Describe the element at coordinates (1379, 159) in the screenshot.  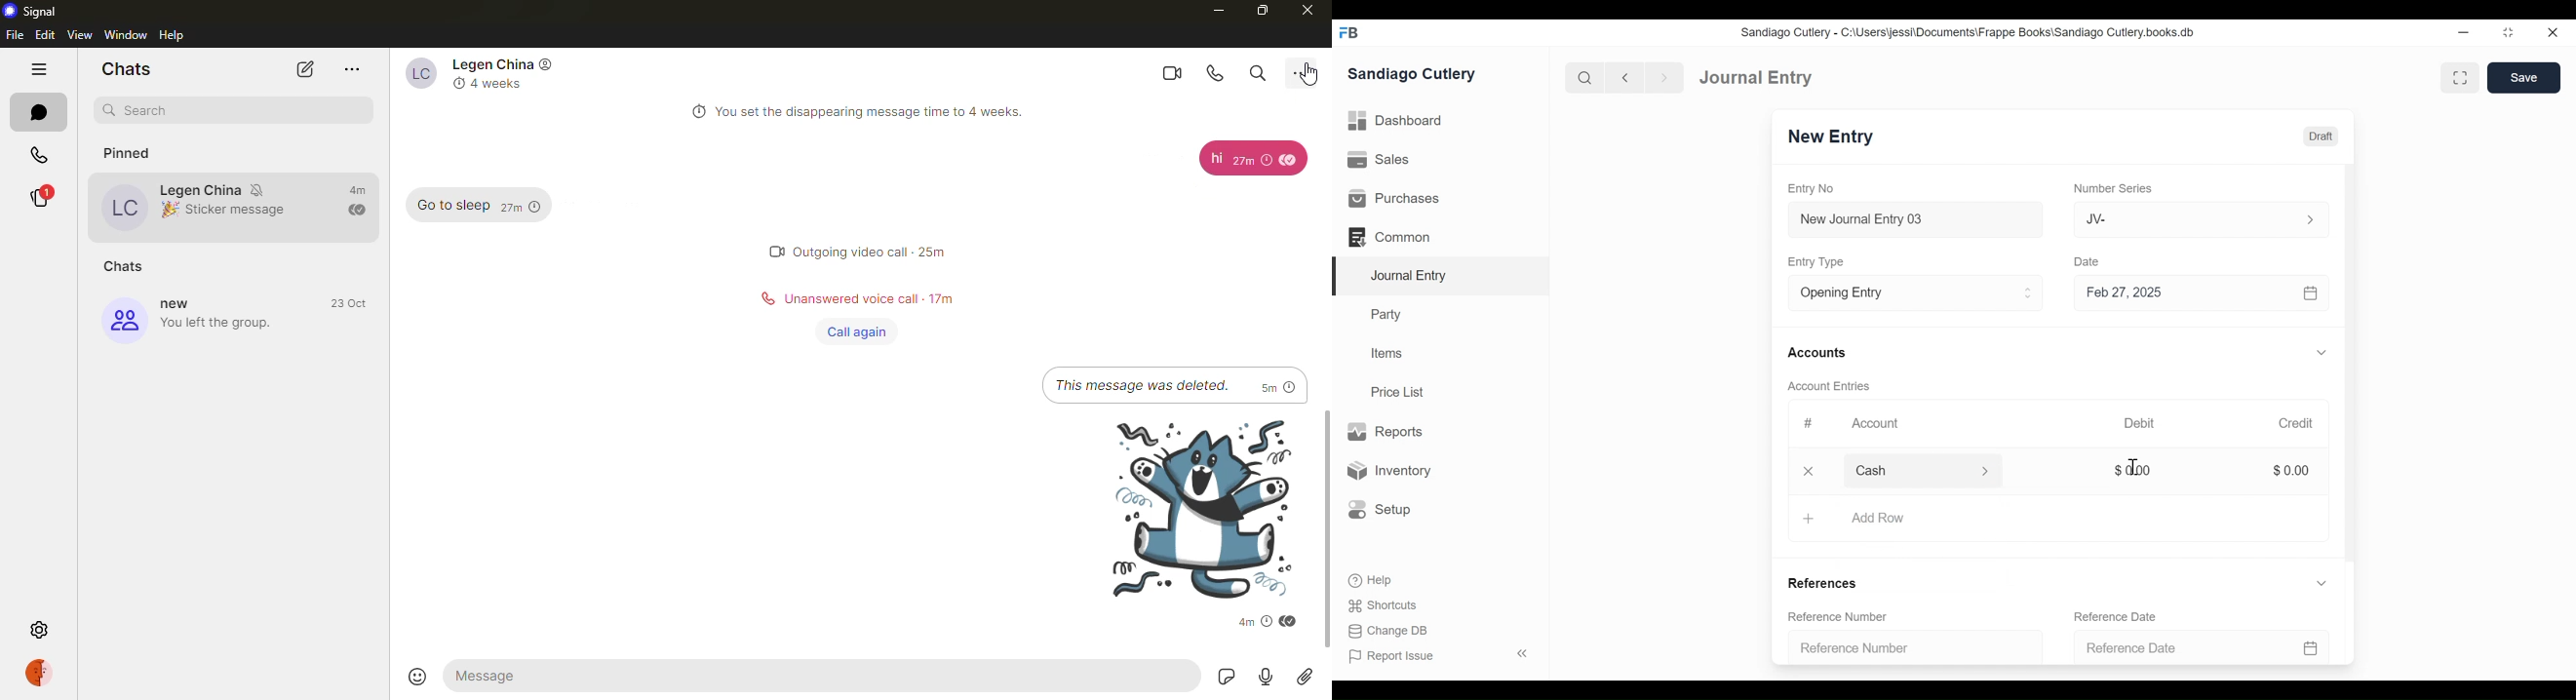
I see `Sales` at that location.